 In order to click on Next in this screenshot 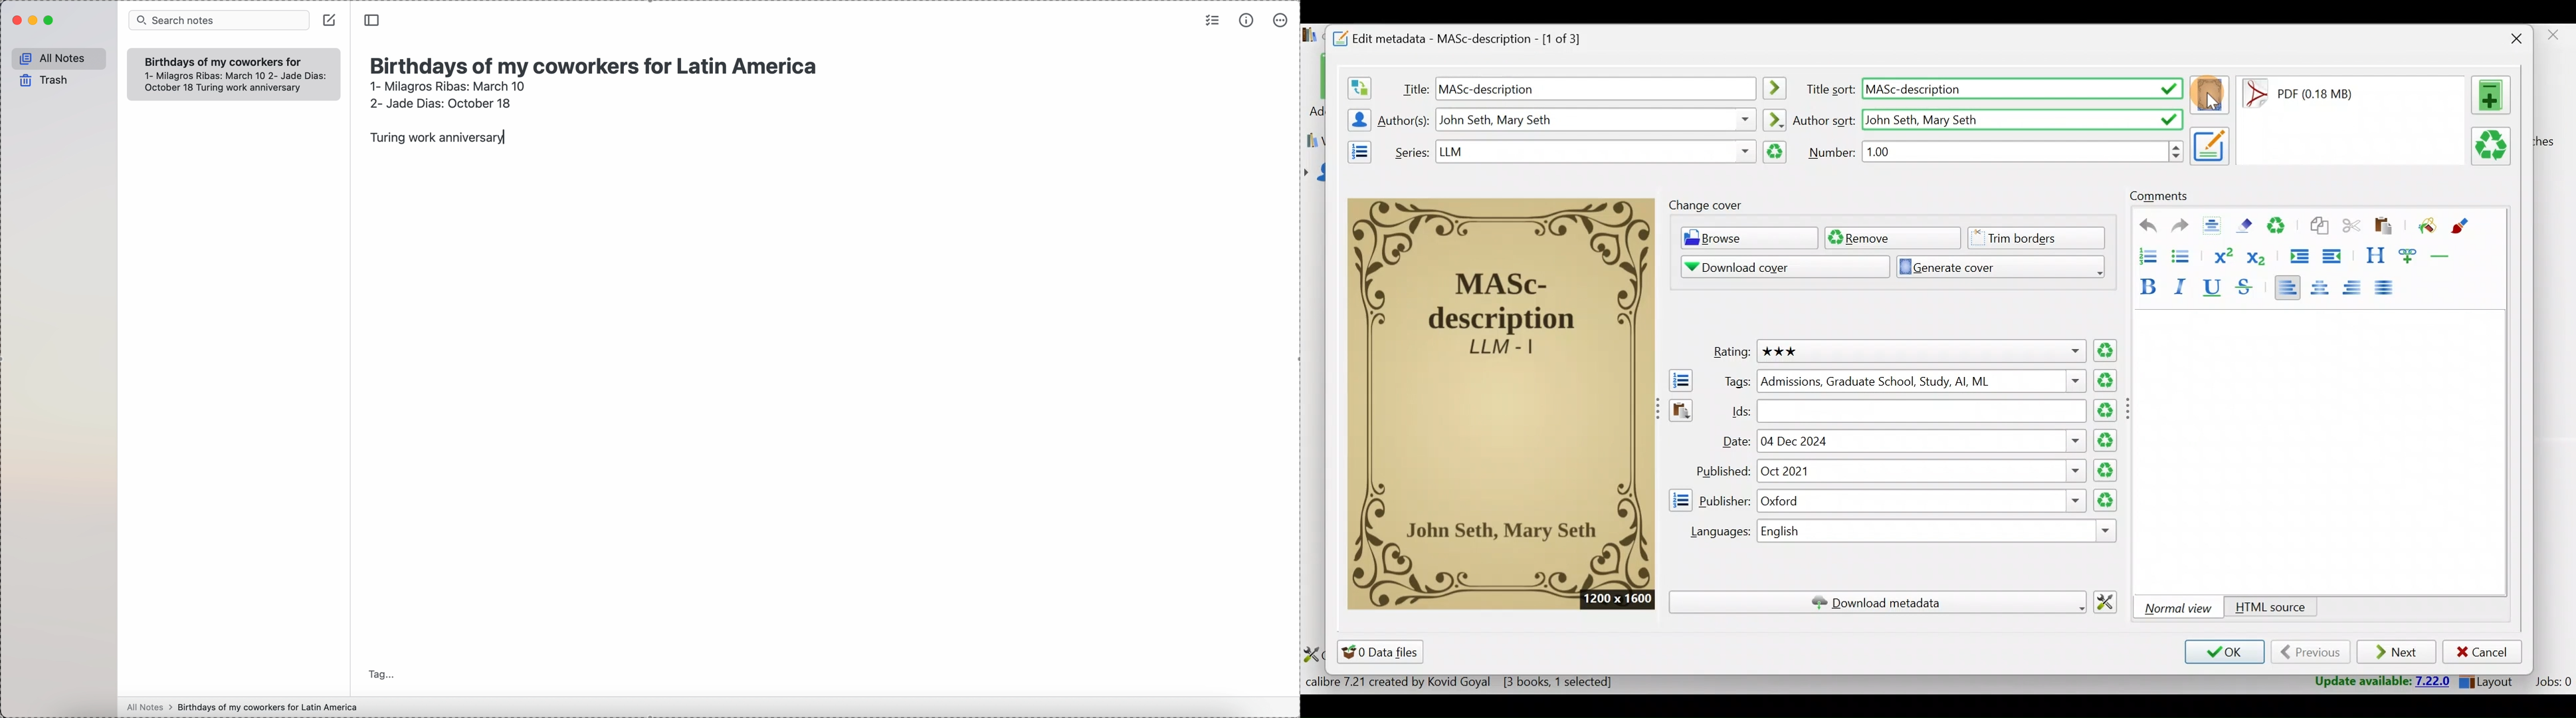, I will do `click(2398, 653)`.